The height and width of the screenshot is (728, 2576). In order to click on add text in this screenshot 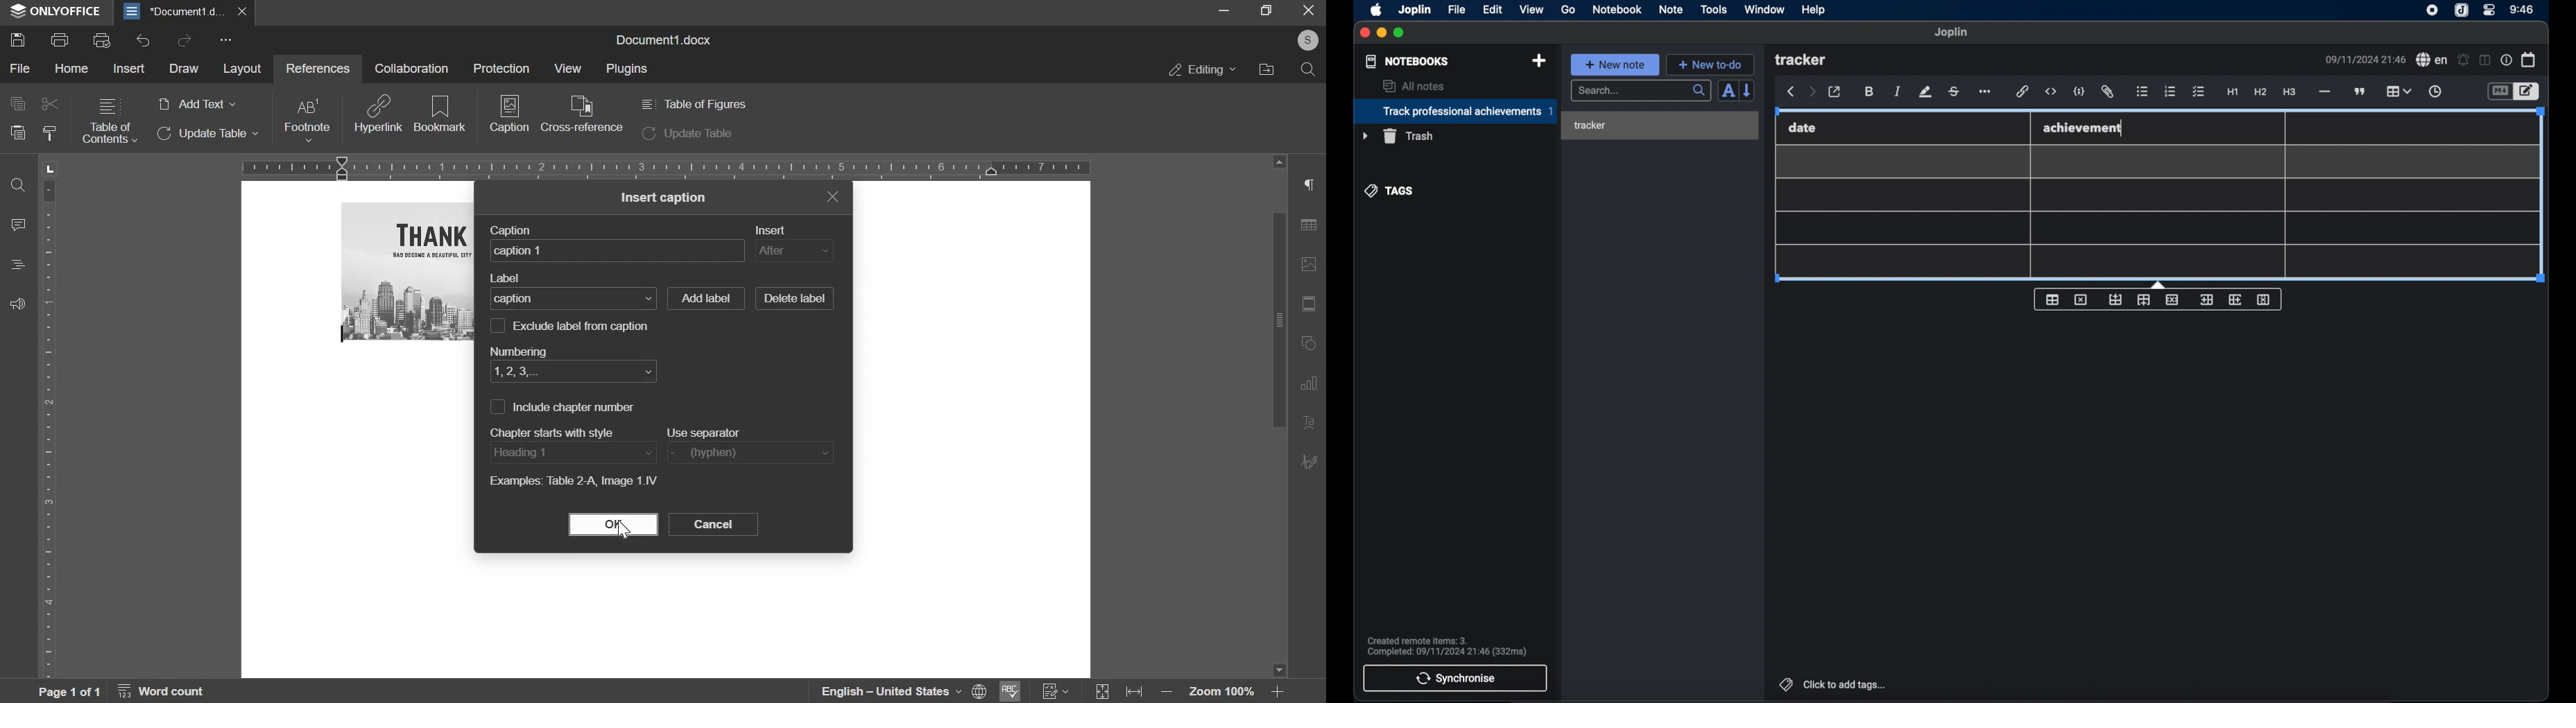, I will do `click(196, 105)`.